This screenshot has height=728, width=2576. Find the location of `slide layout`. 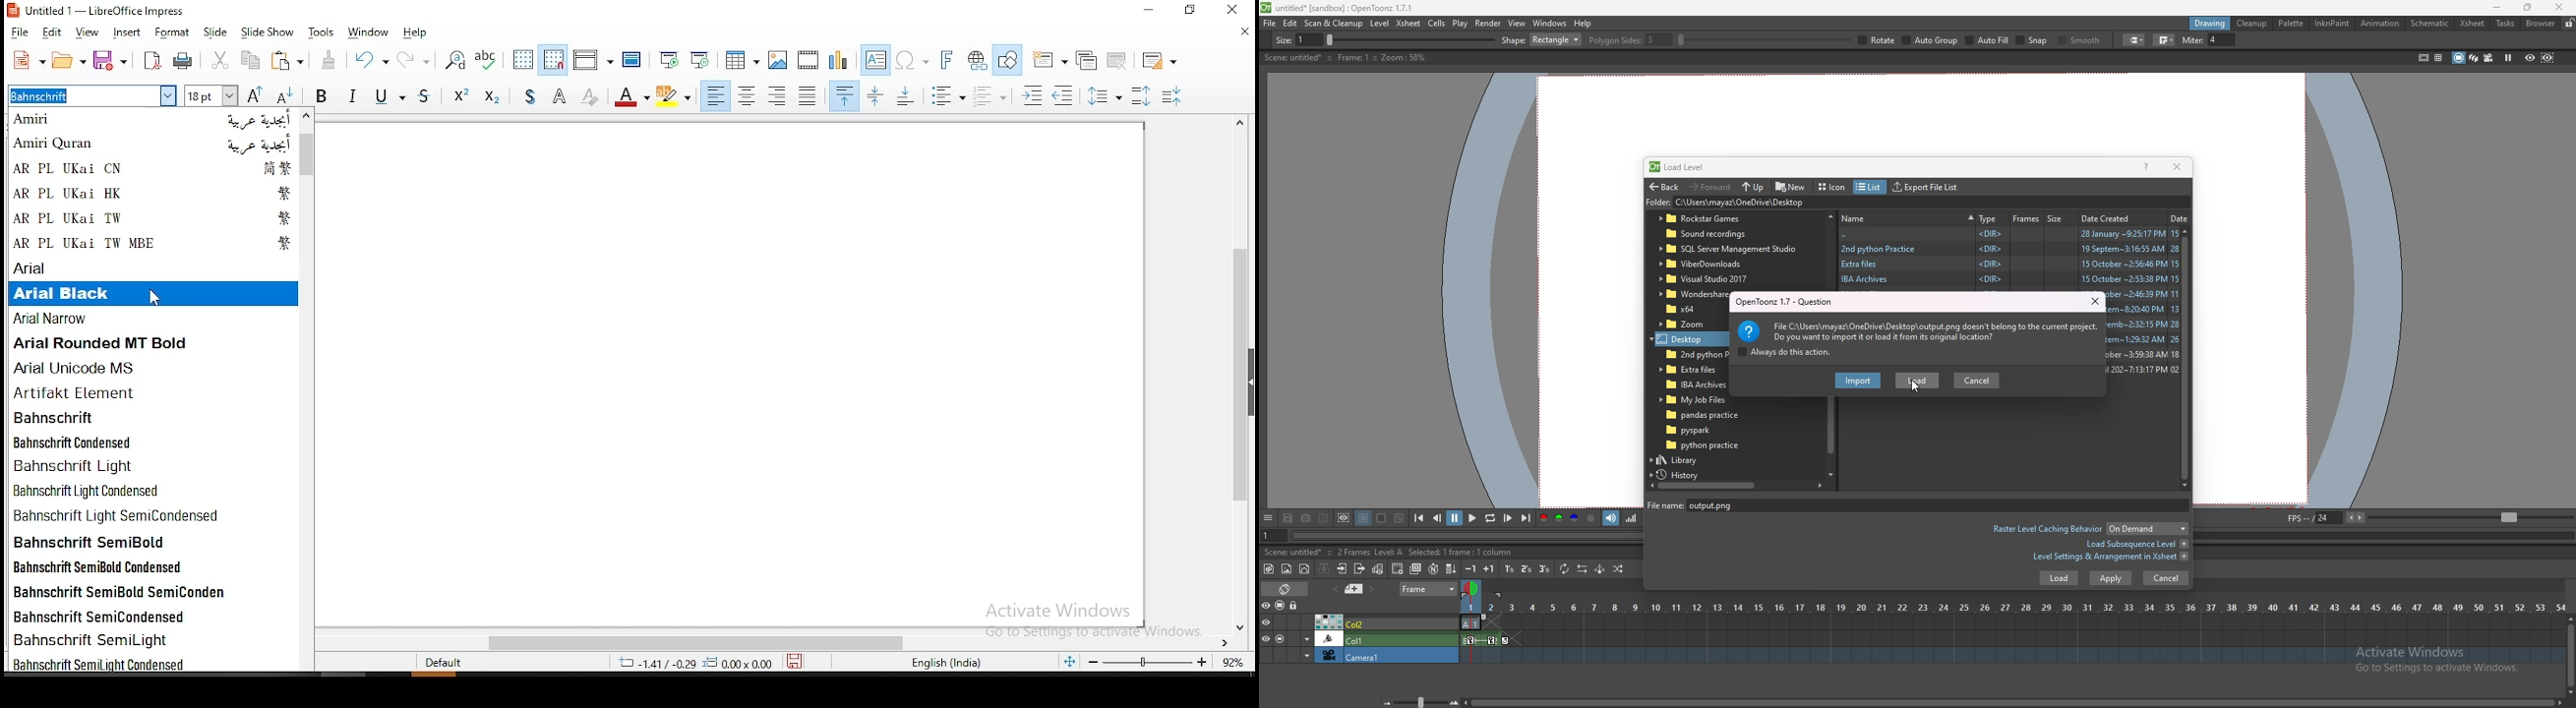

slide layout is located at coordinates (1162, 56).